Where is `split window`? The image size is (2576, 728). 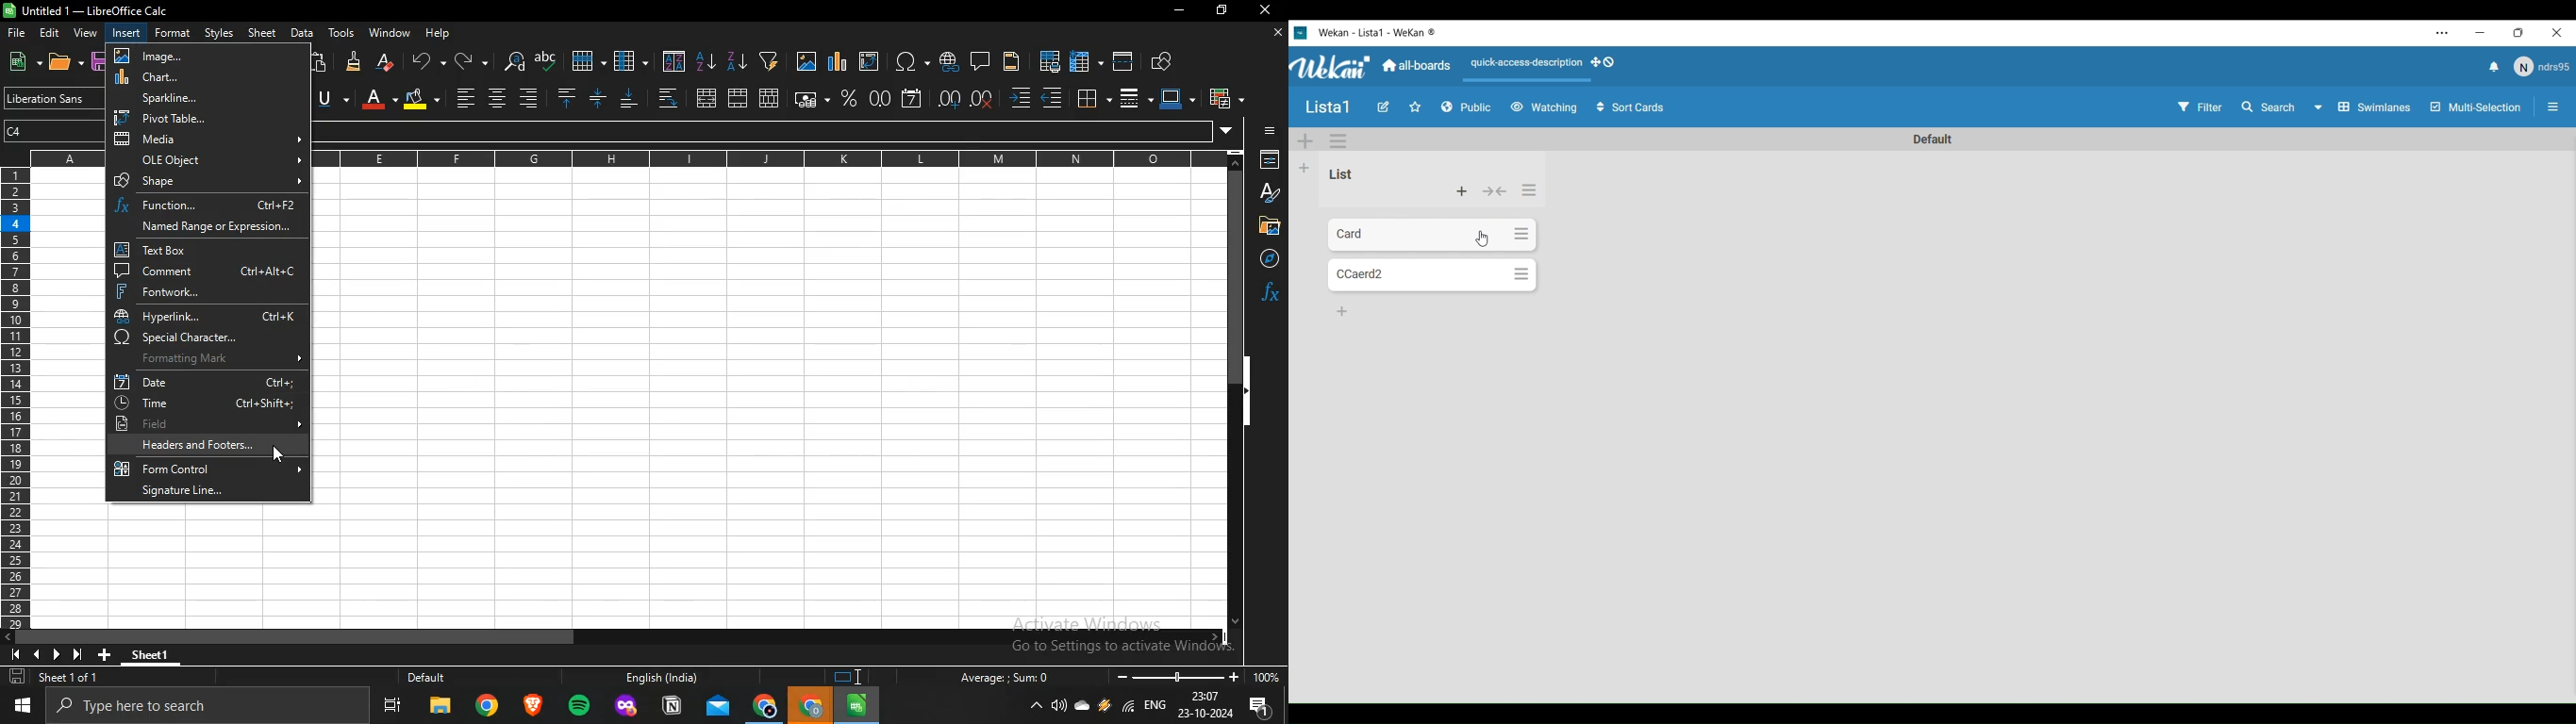 split window is located at coordinates (1123, 60).